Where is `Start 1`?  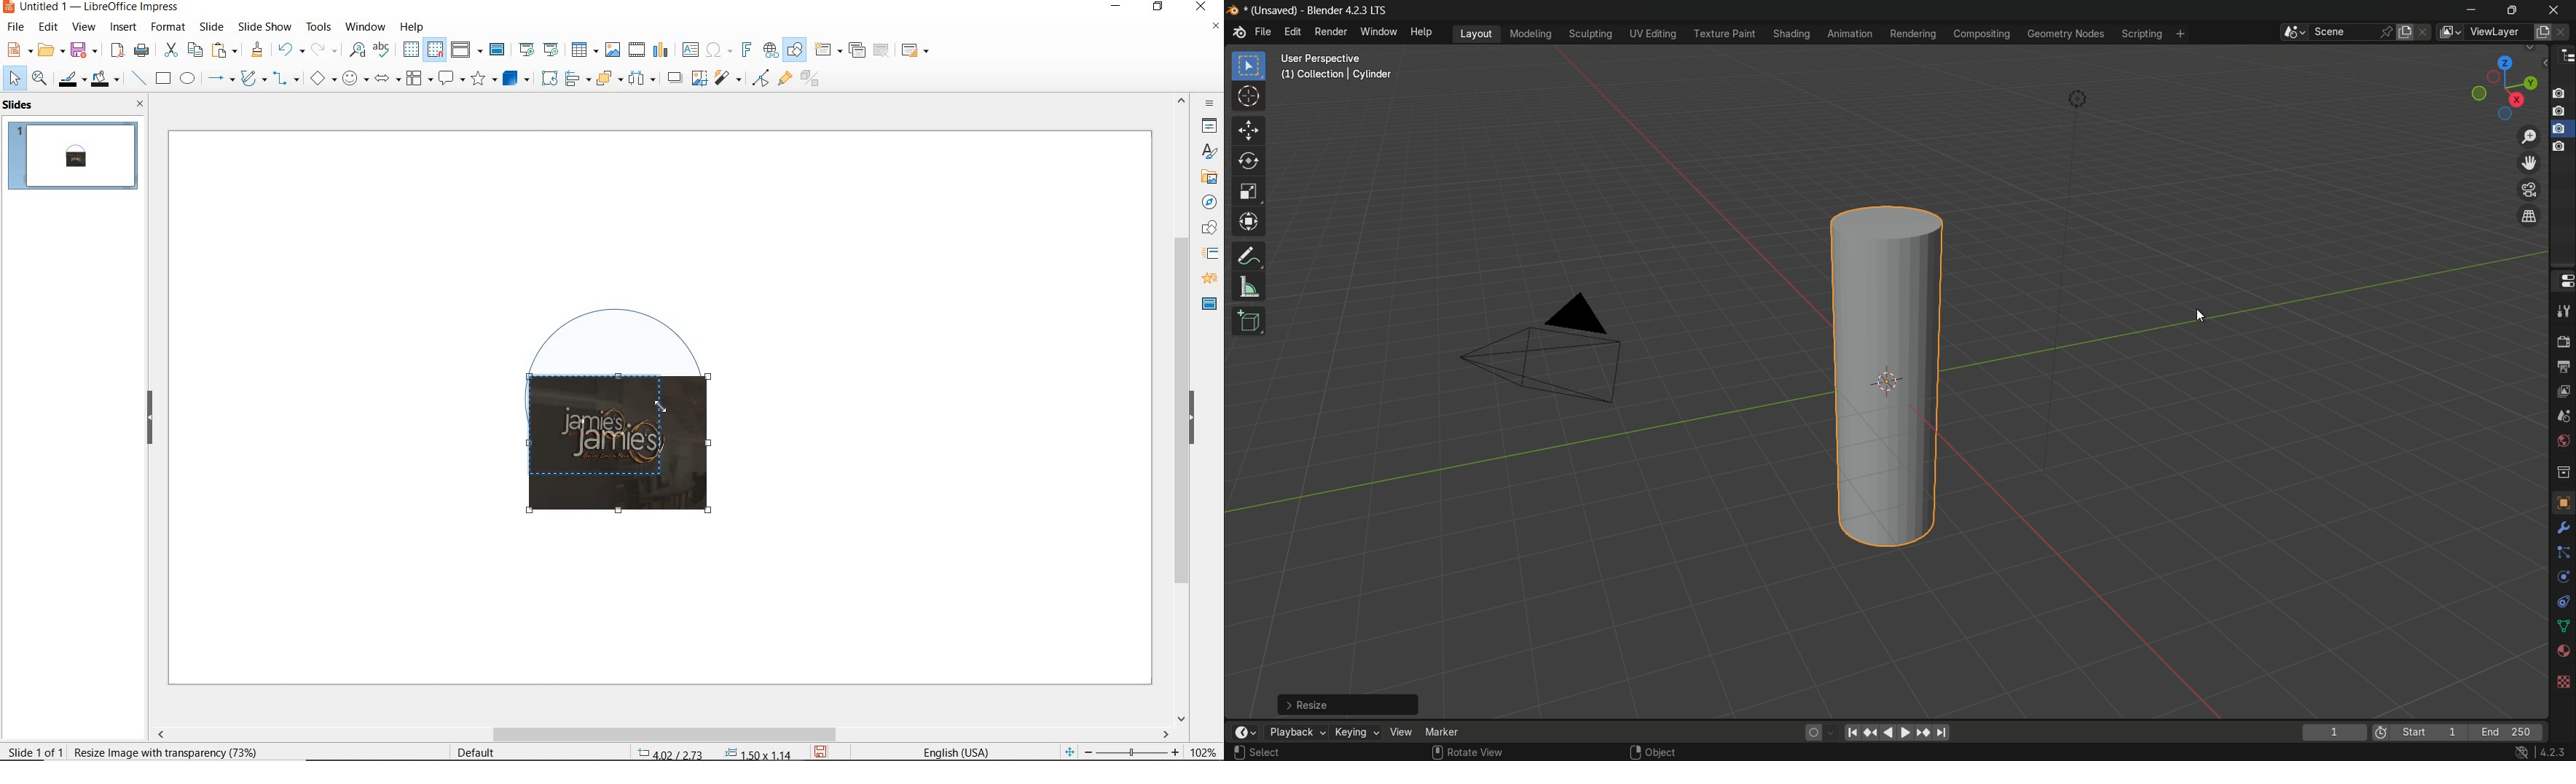
Start 1 is located at coordinates (2433, 733).